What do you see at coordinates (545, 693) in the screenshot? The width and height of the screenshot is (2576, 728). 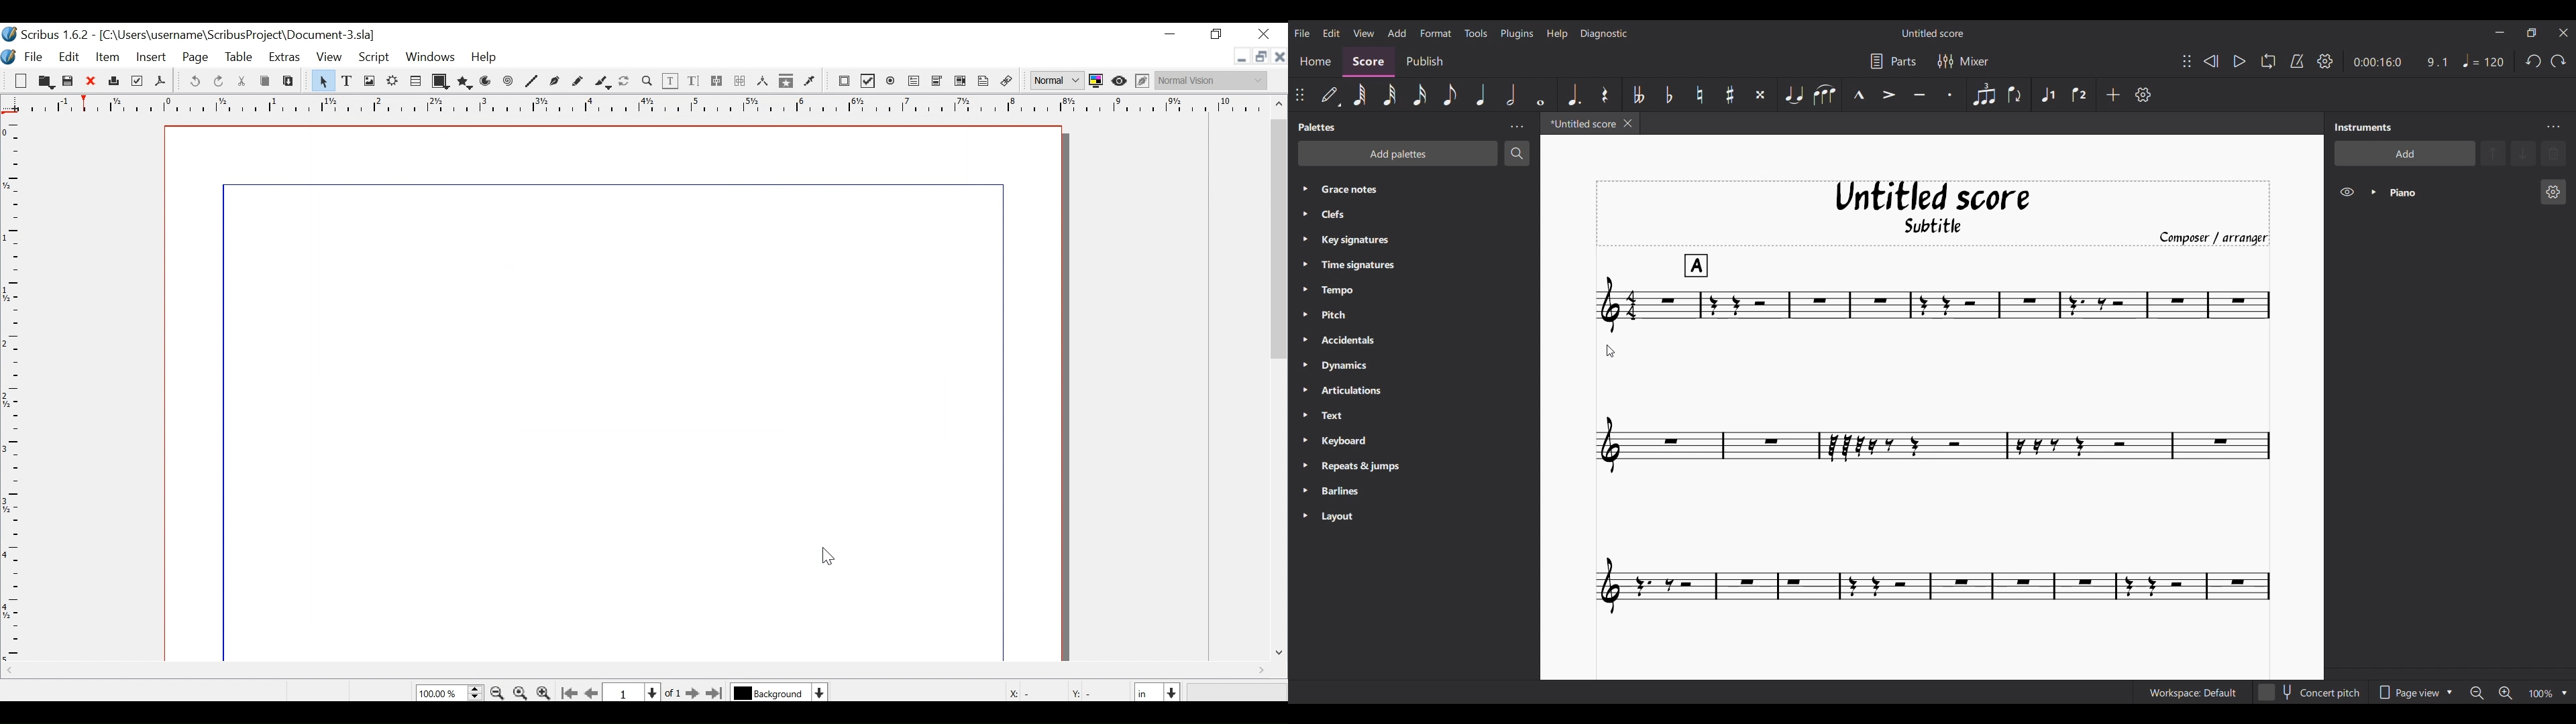 I see `Zoom out` at bounding box center [545, 693].